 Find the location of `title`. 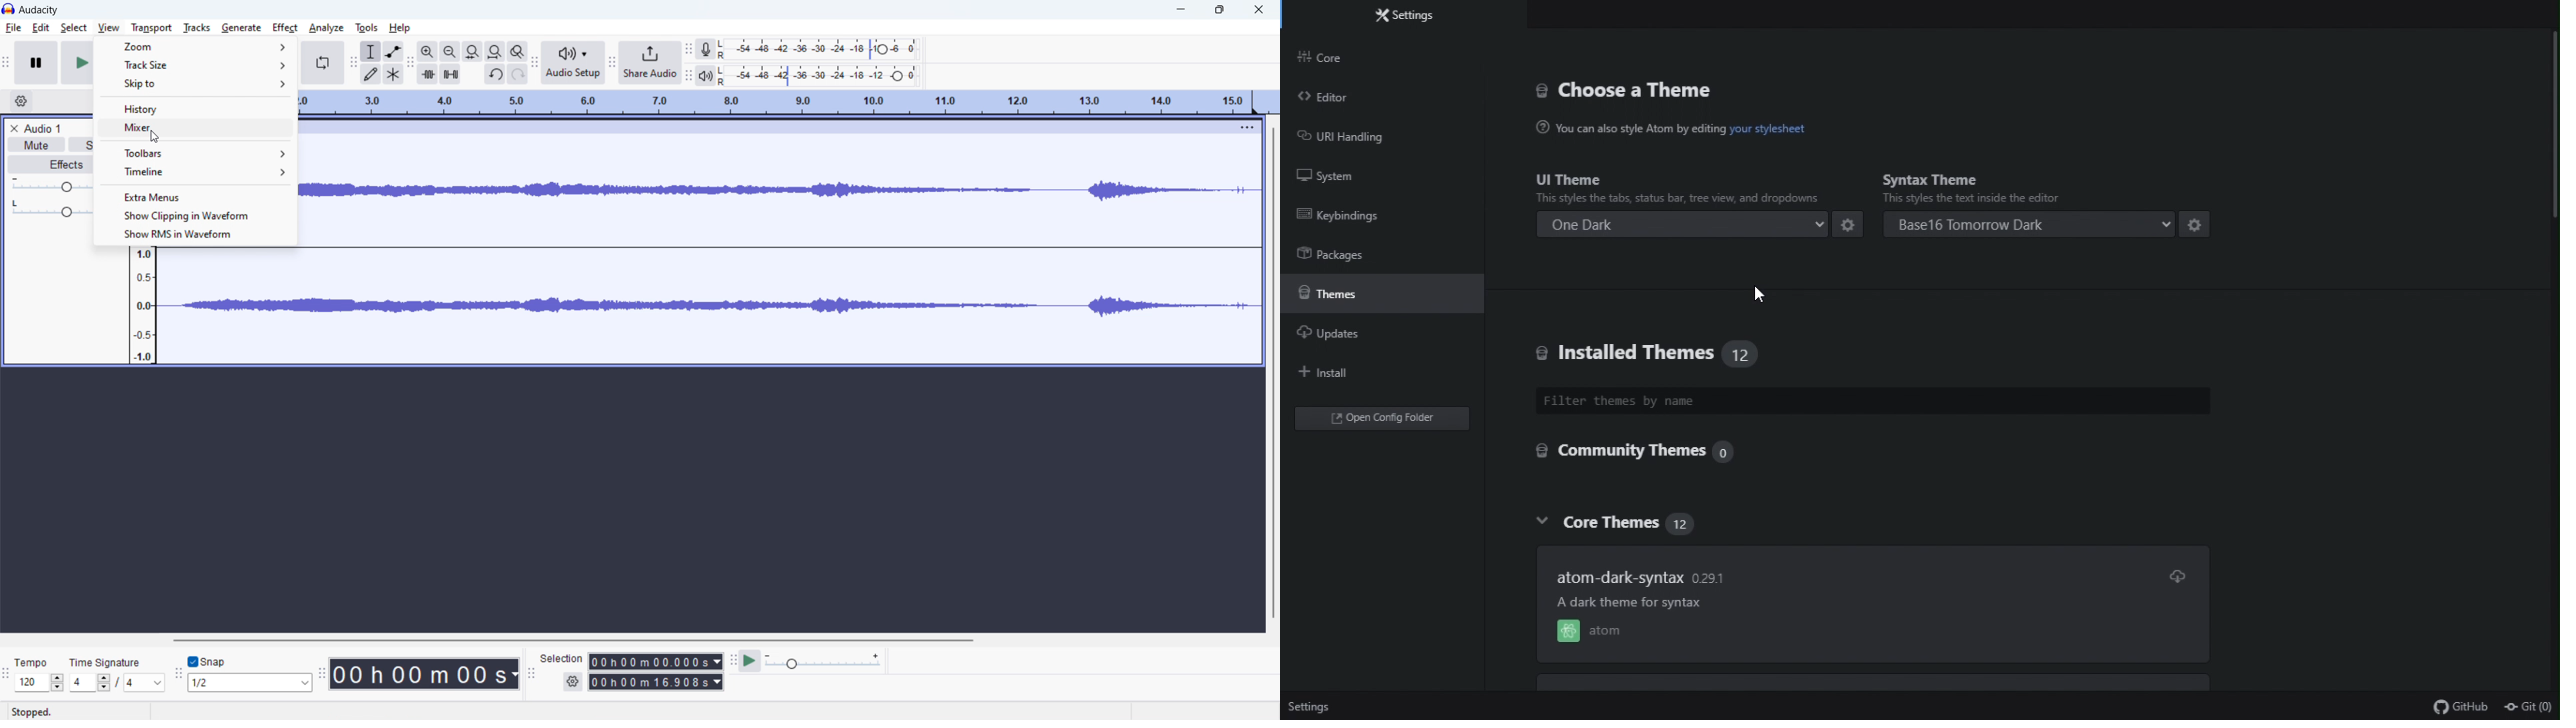

title is located at coordinates (39, 10).